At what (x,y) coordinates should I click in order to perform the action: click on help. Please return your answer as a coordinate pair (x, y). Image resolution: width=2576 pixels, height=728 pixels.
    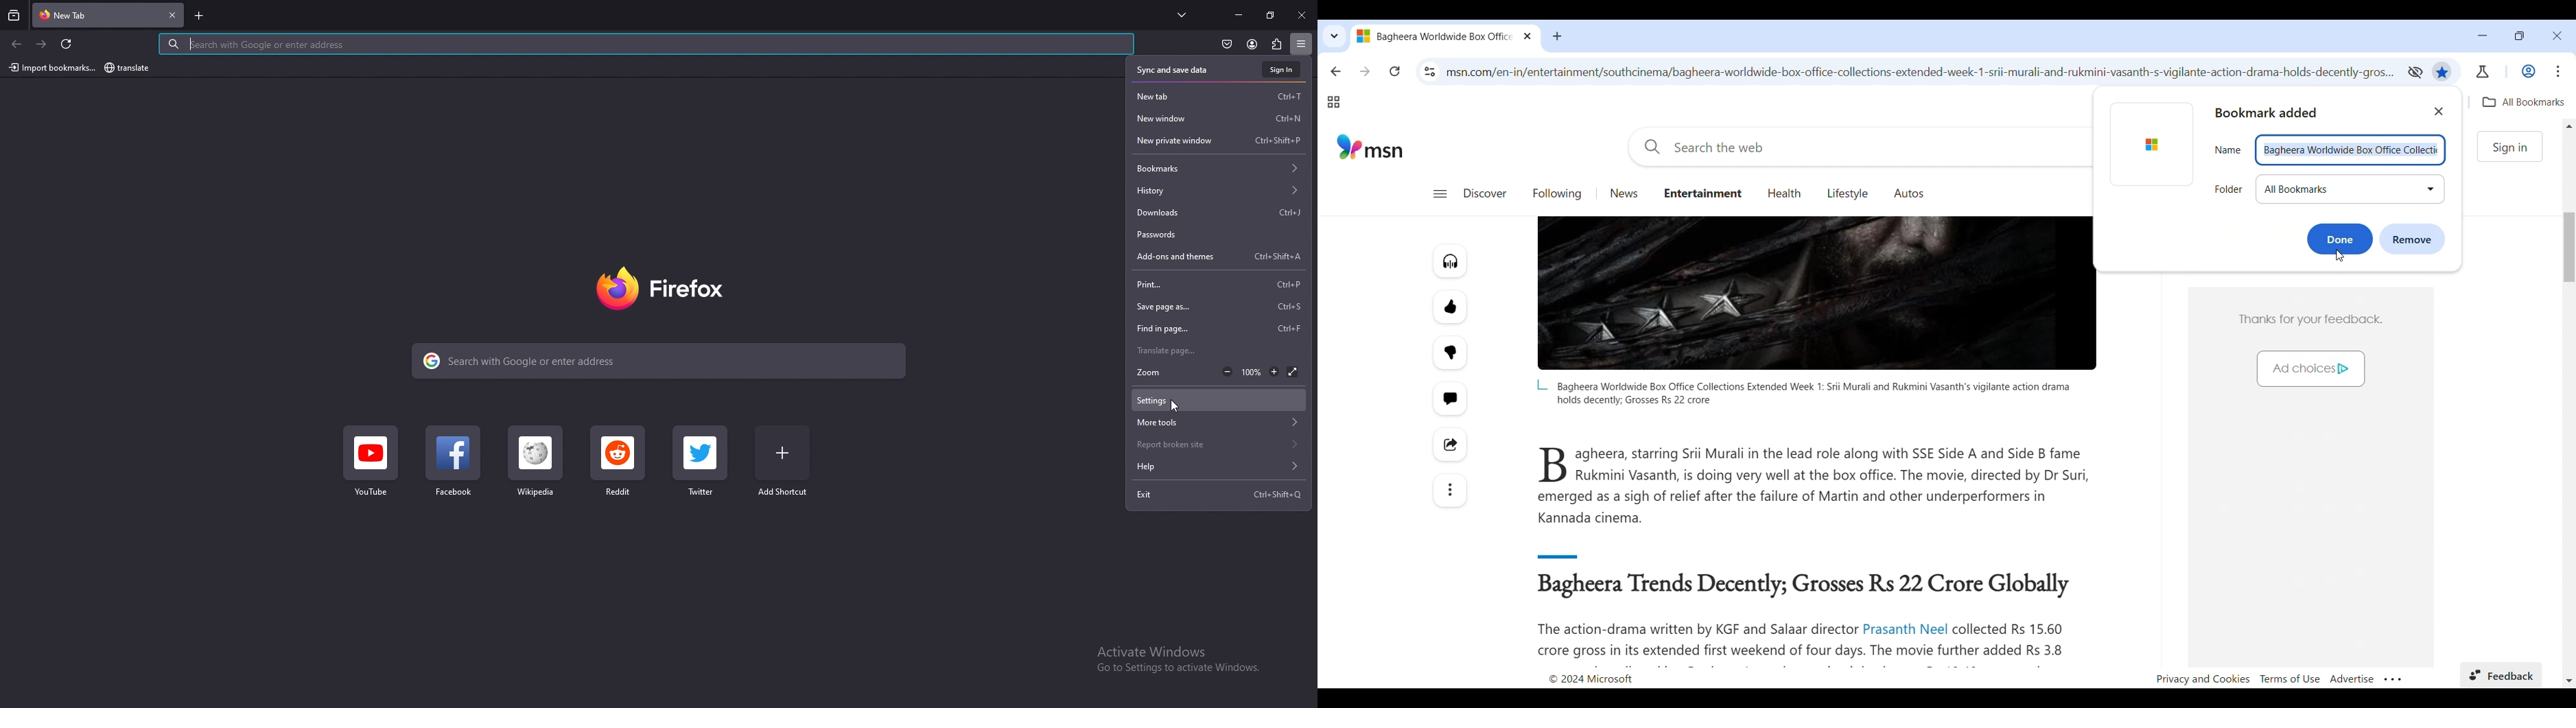
    Looking at the image, I should click on (1219, 467).